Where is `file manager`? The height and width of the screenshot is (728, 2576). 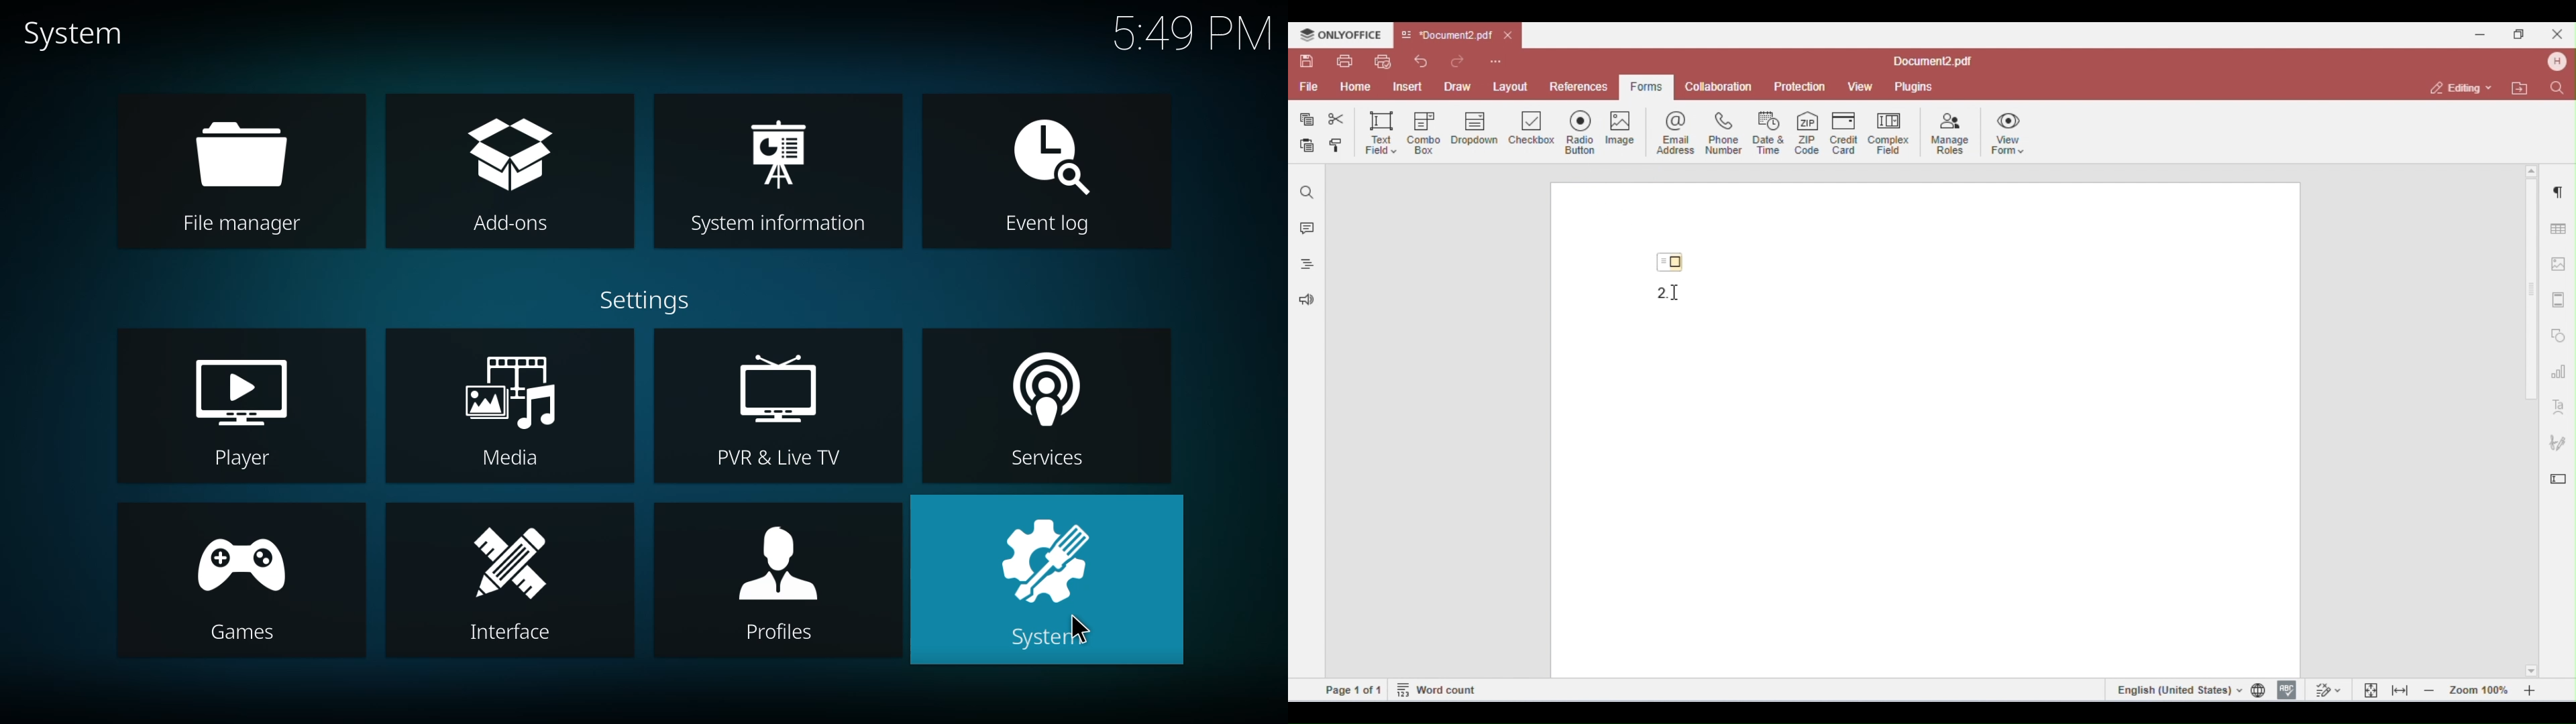 file manager is located at coordinates (247, 170).